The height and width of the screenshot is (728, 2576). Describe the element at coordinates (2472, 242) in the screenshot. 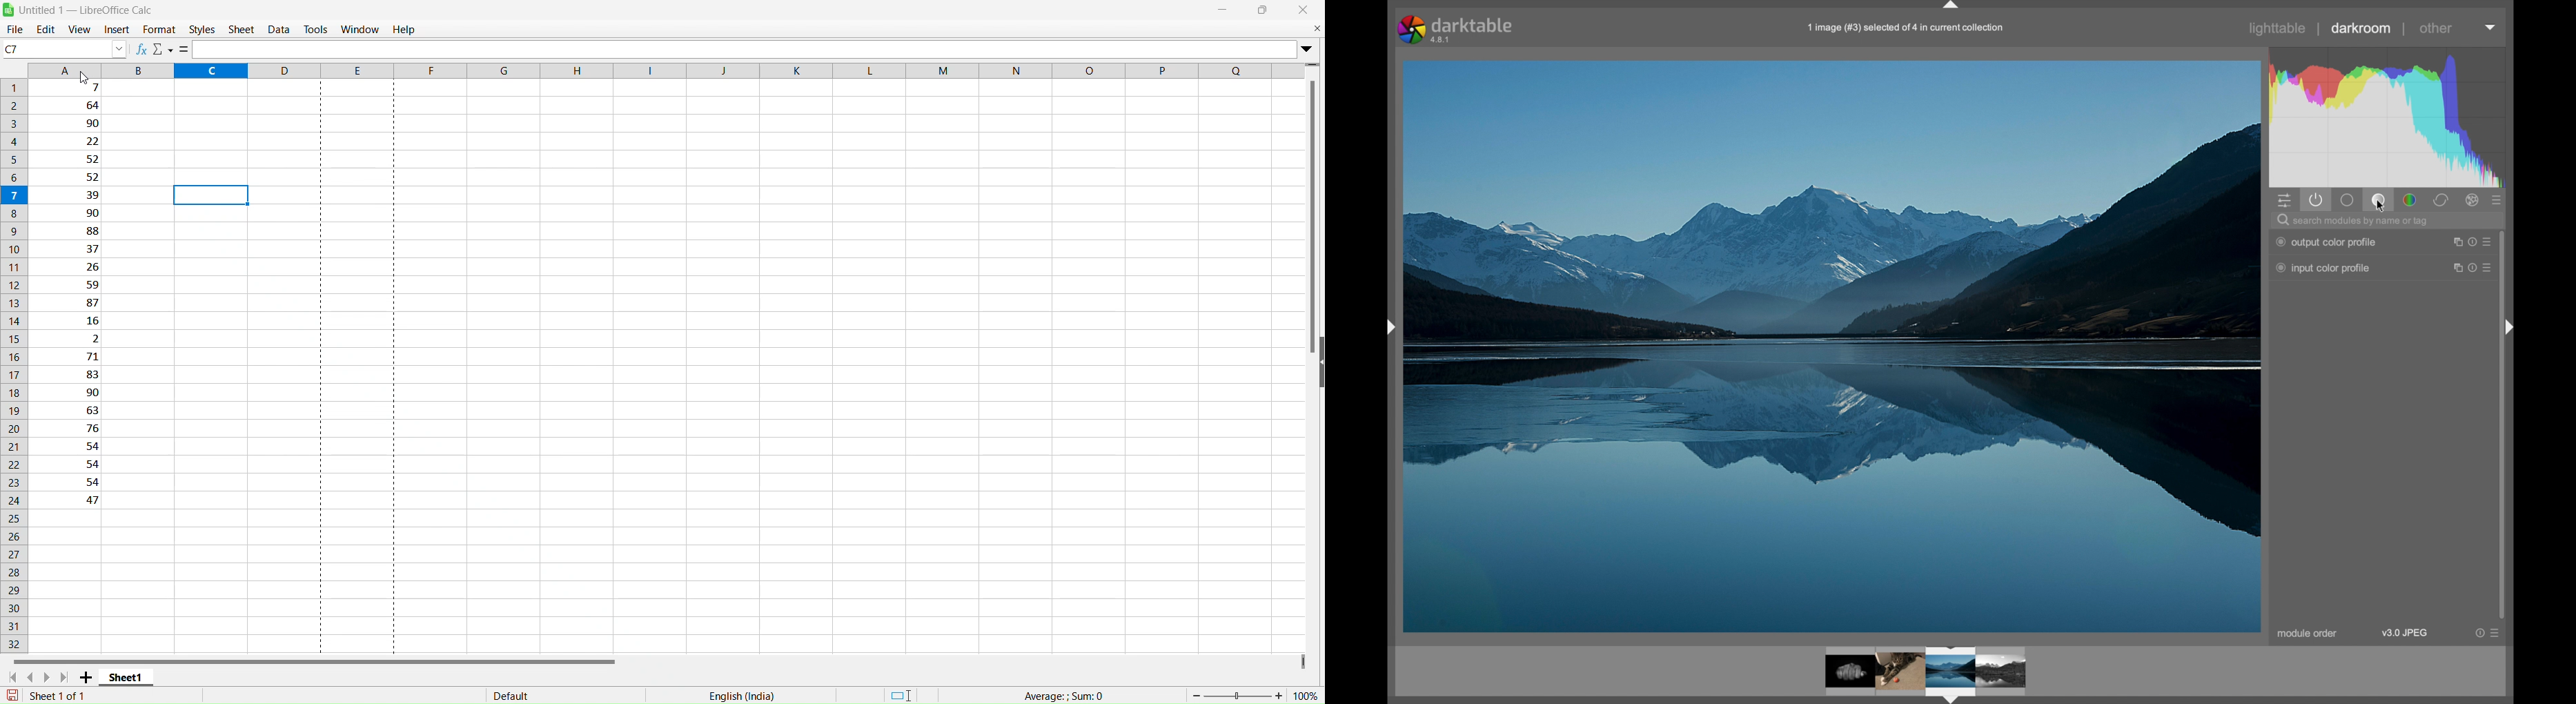

I see `more  options` at that location.